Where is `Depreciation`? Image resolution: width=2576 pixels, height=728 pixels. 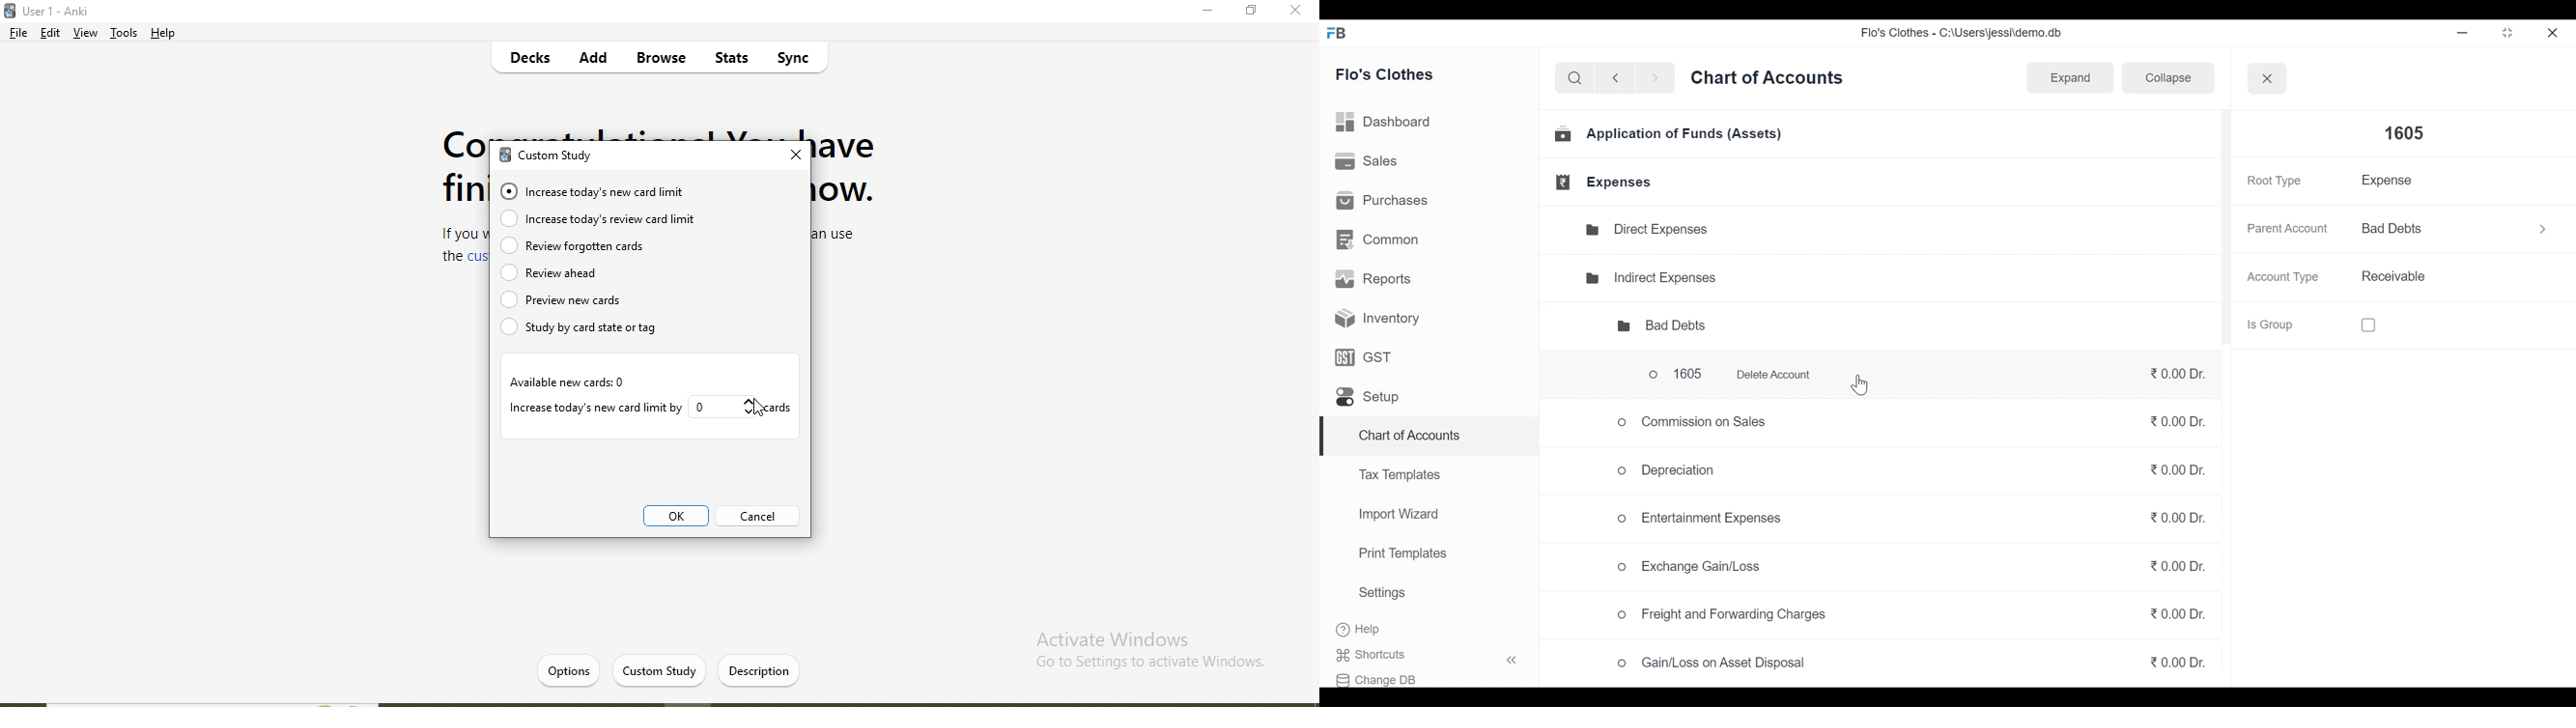
Depreciation is located at coordinates (1660, 470).